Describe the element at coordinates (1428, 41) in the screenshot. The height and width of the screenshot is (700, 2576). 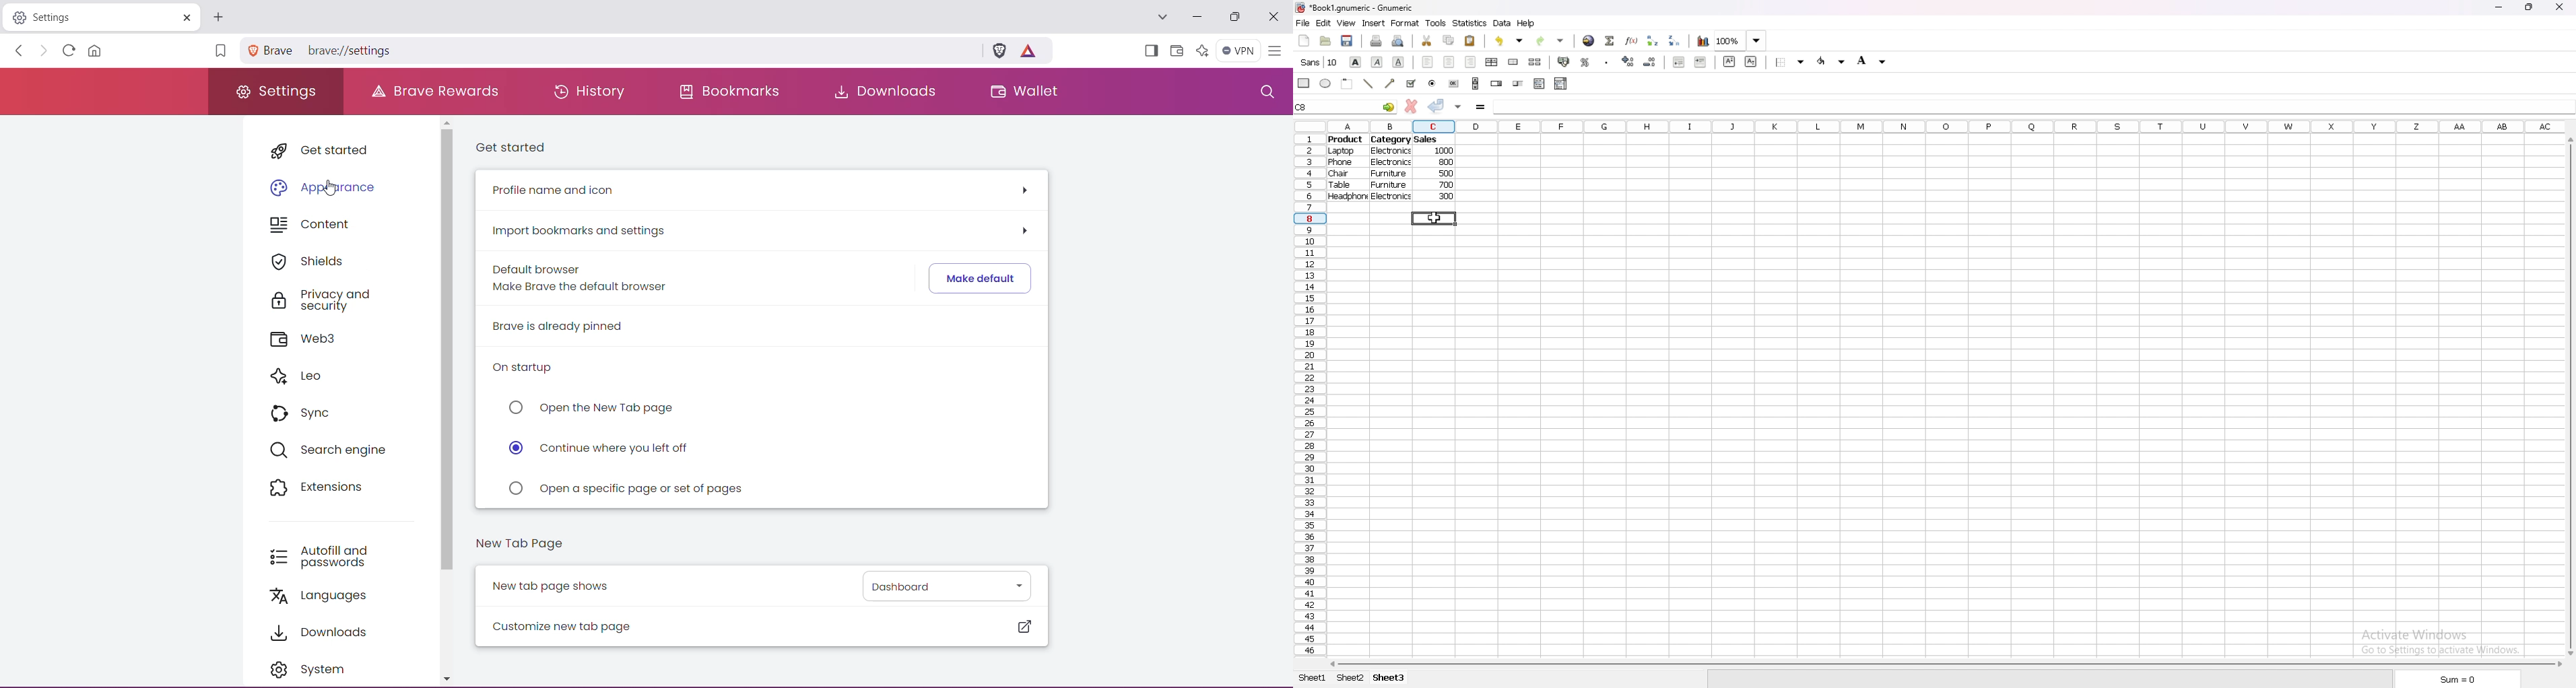
I see `cut` at that location.